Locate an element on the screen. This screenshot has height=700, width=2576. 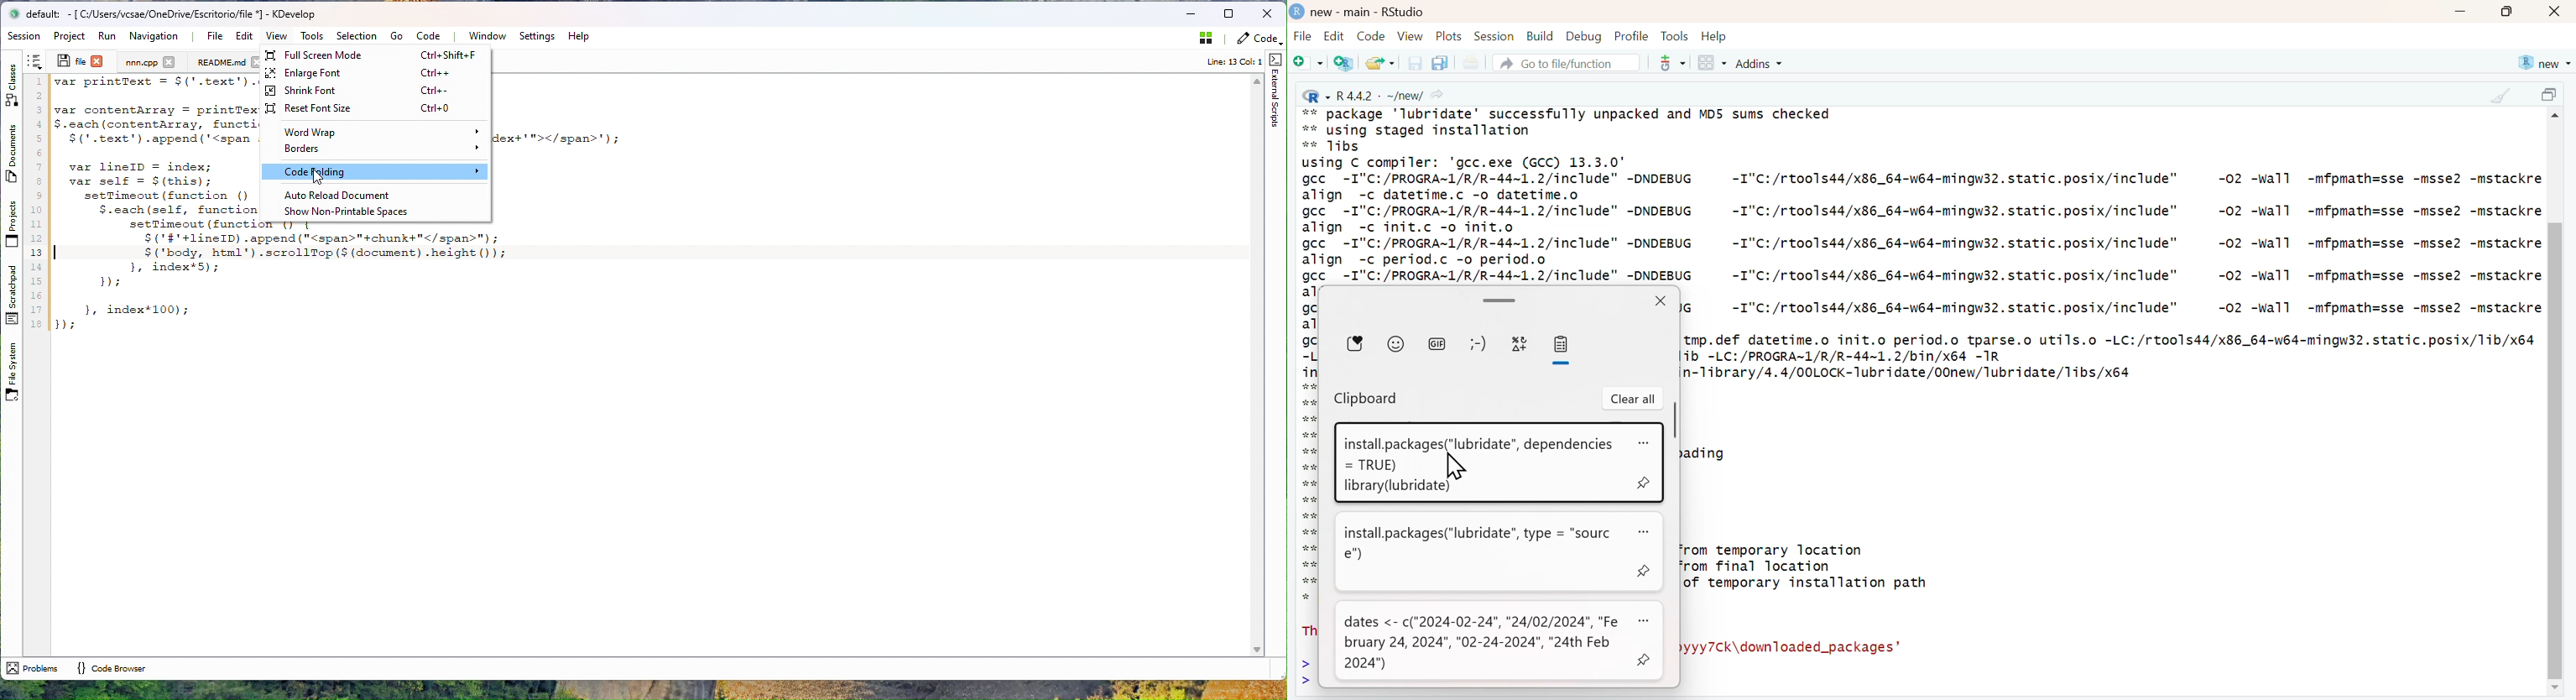
install.packages("lubridate”, dependencies
= TRUE)
library(lubridate) is located at coordinates (1474, 463).